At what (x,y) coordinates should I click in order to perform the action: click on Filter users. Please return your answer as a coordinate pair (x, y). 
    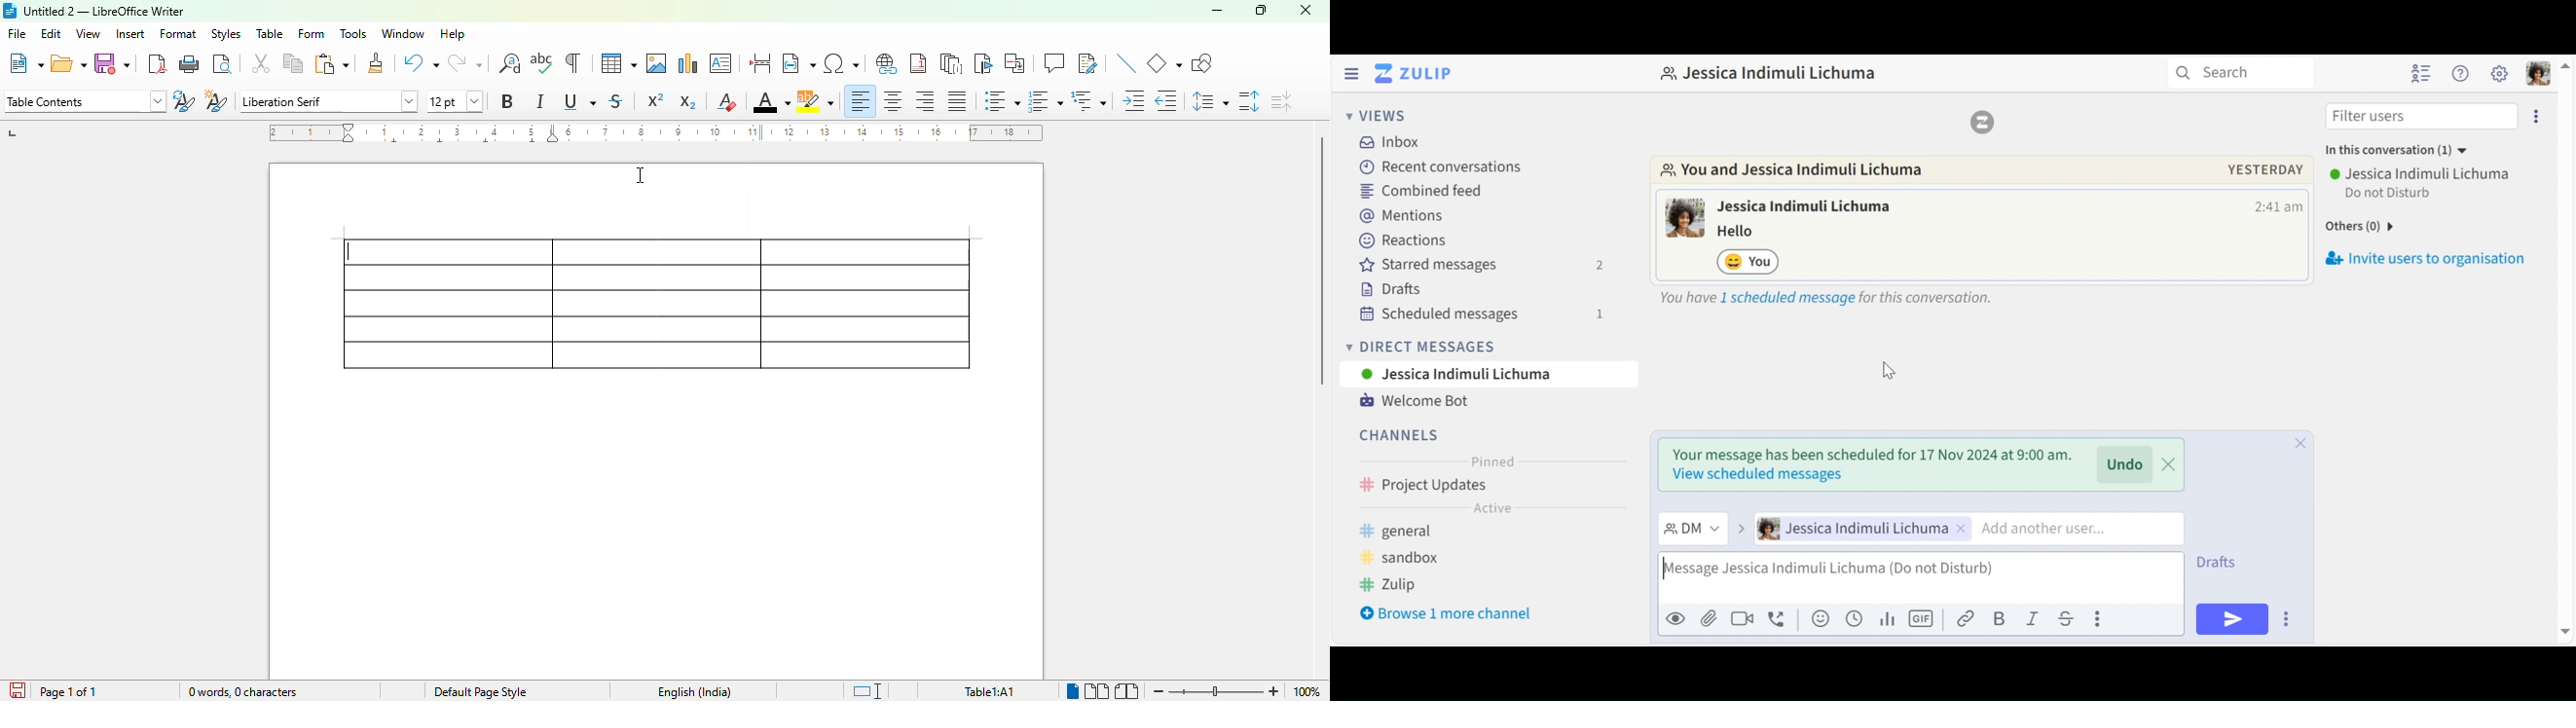
    Looking at the image, I should click on (2421, 116).